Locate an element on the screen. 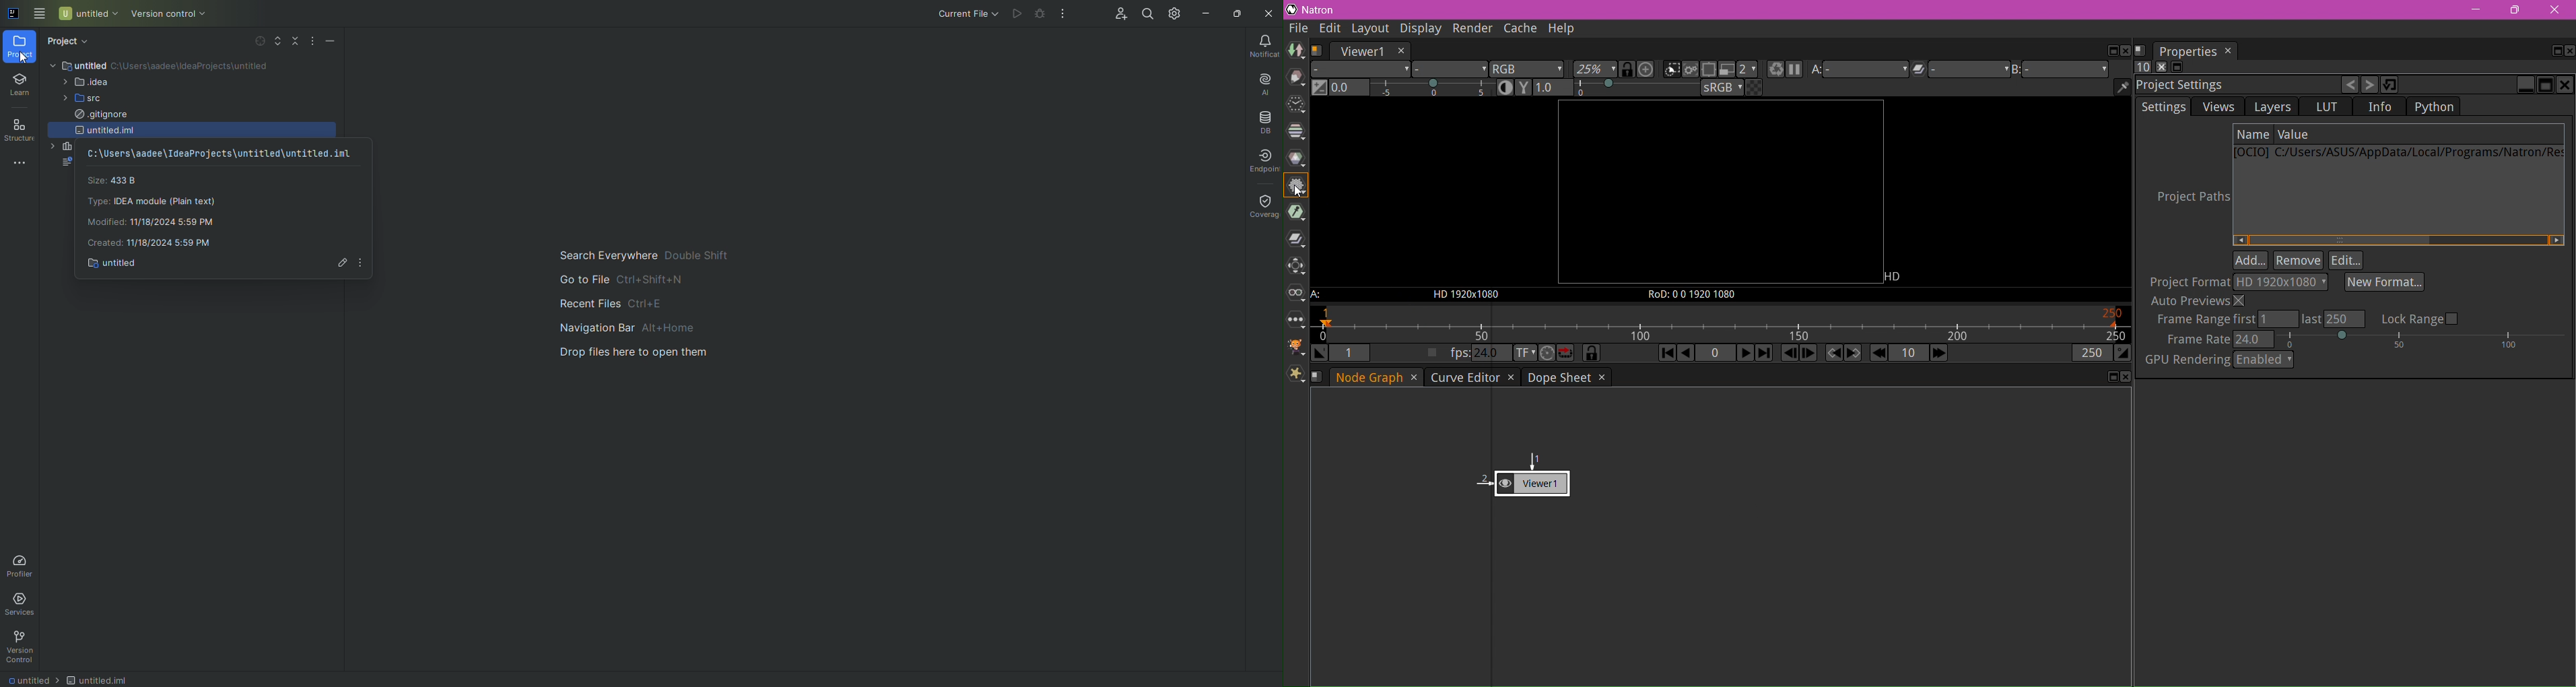 The width and height of the screenshot is (2576, 700). Guide for search,project view, and navigation of files  is located at coordinates (658, 328).